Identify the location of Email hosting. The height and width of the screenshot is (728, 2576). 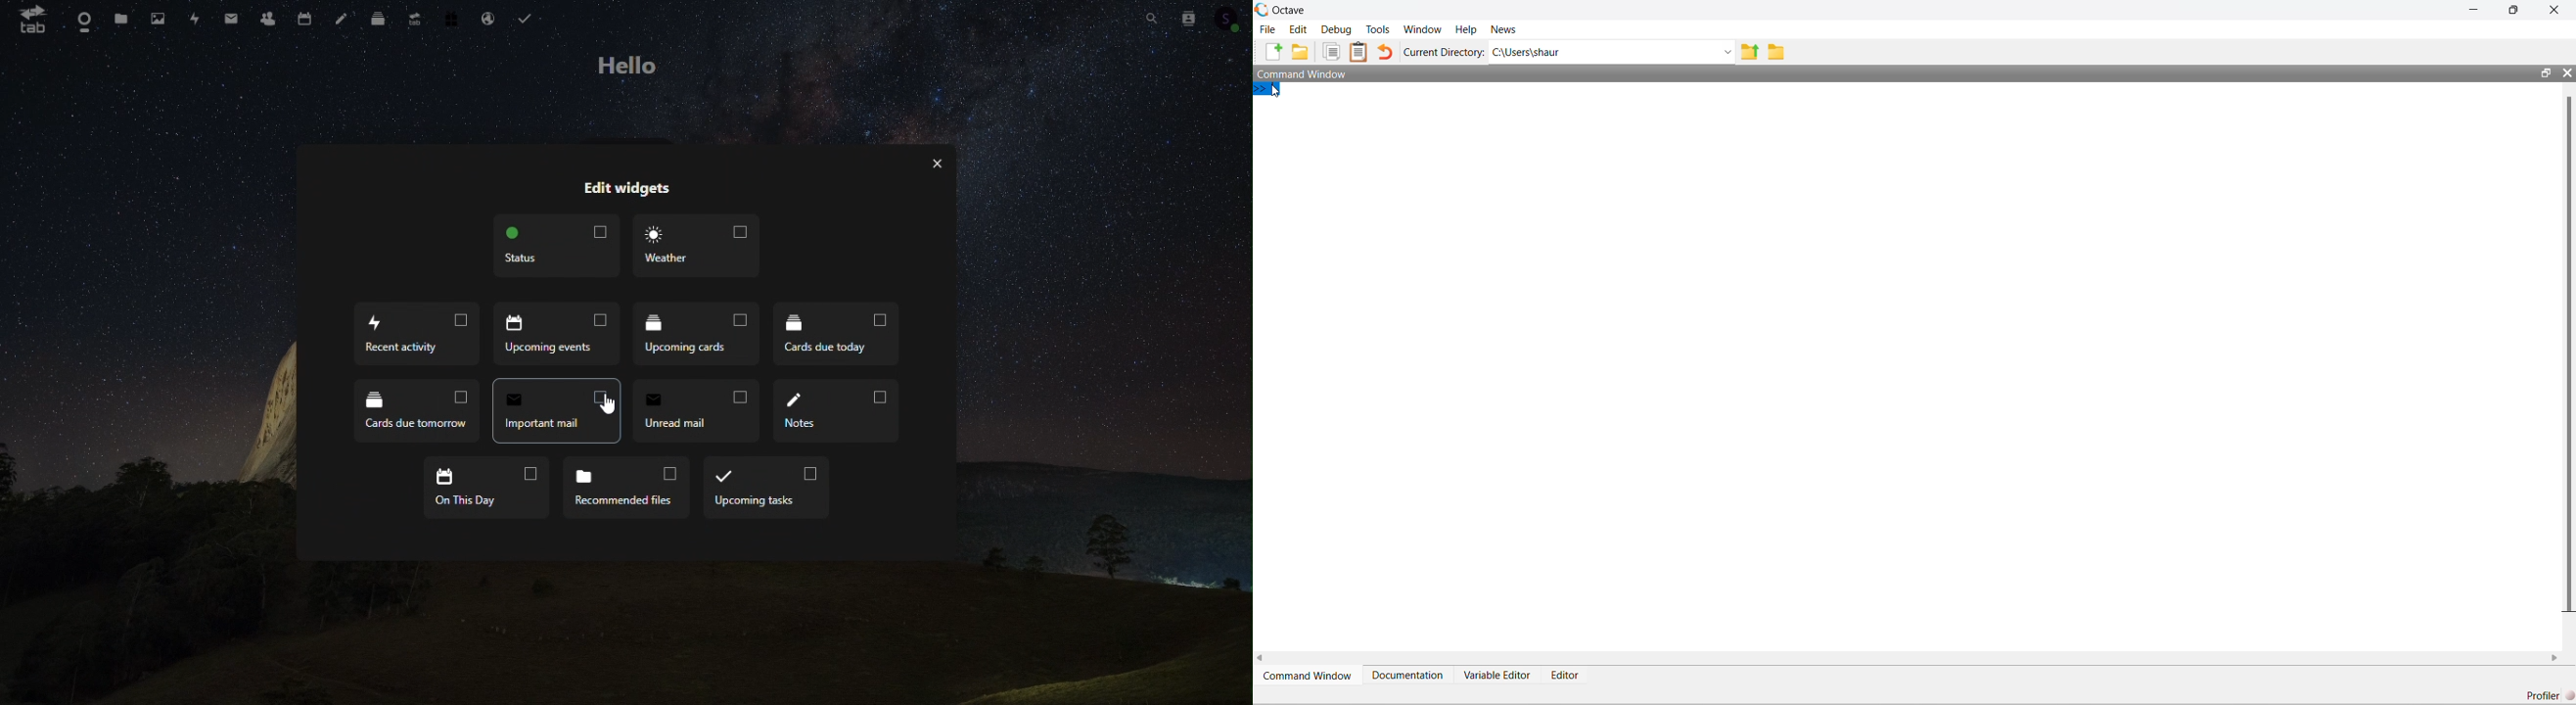
(484, 18).